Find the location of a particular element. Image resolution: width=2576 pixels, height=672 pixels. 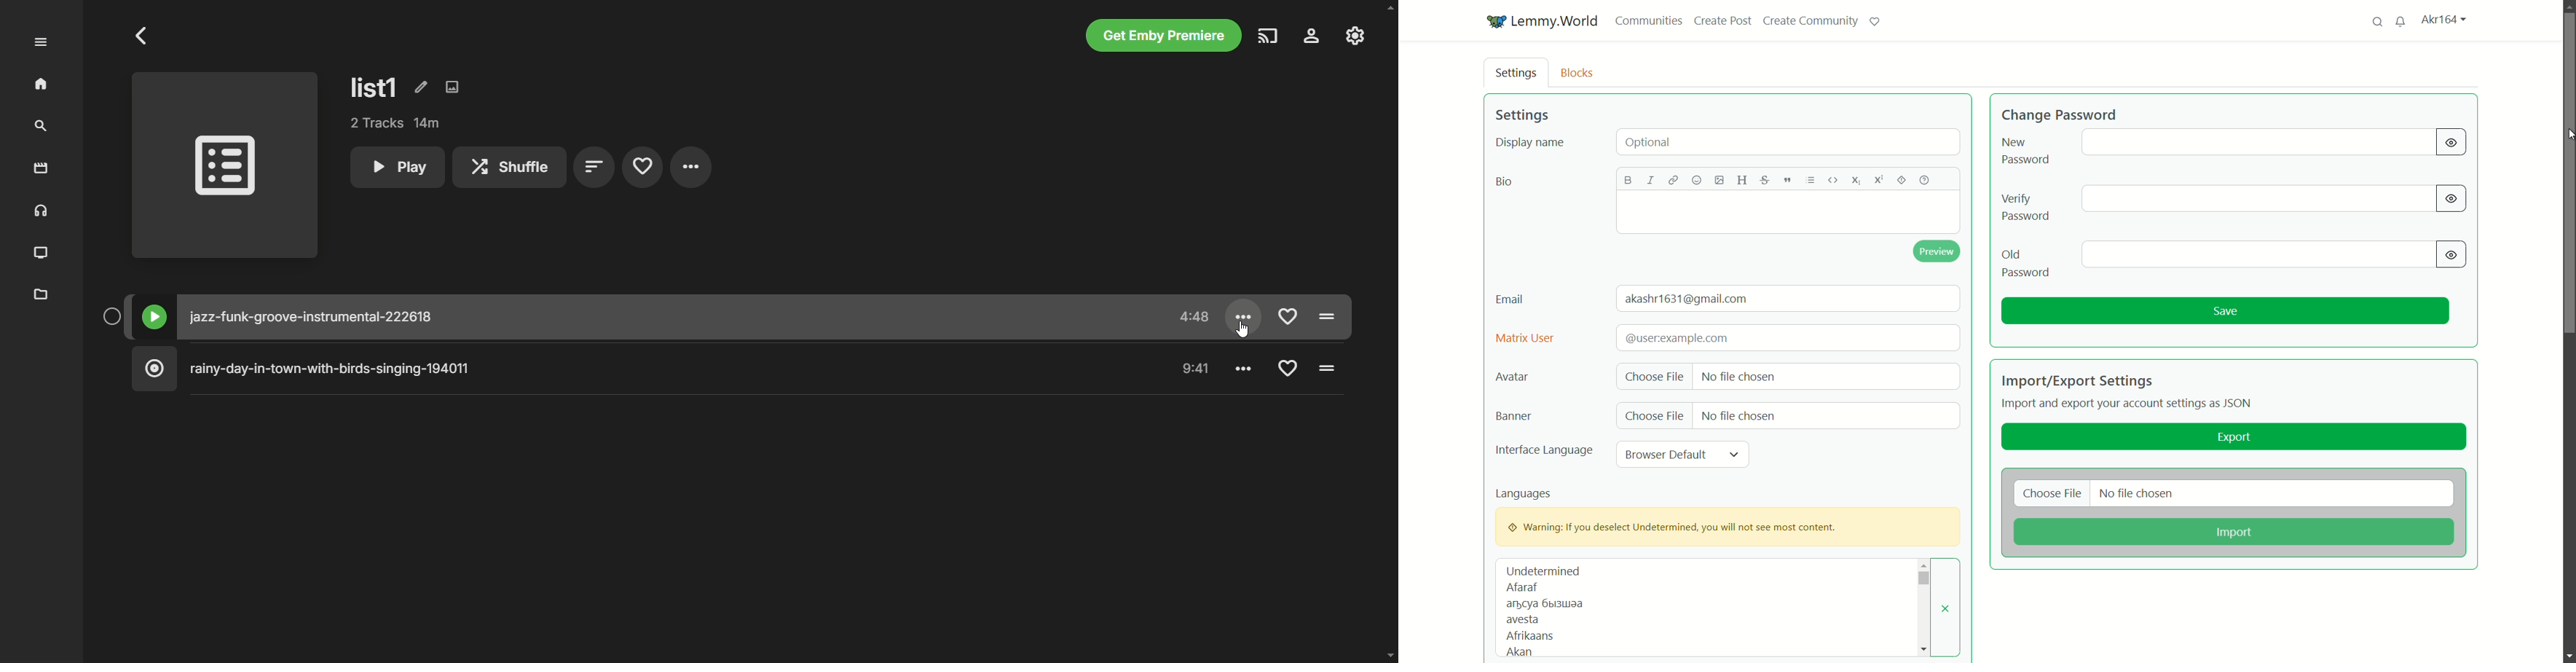

languages is located at coordinates (1524, 494).